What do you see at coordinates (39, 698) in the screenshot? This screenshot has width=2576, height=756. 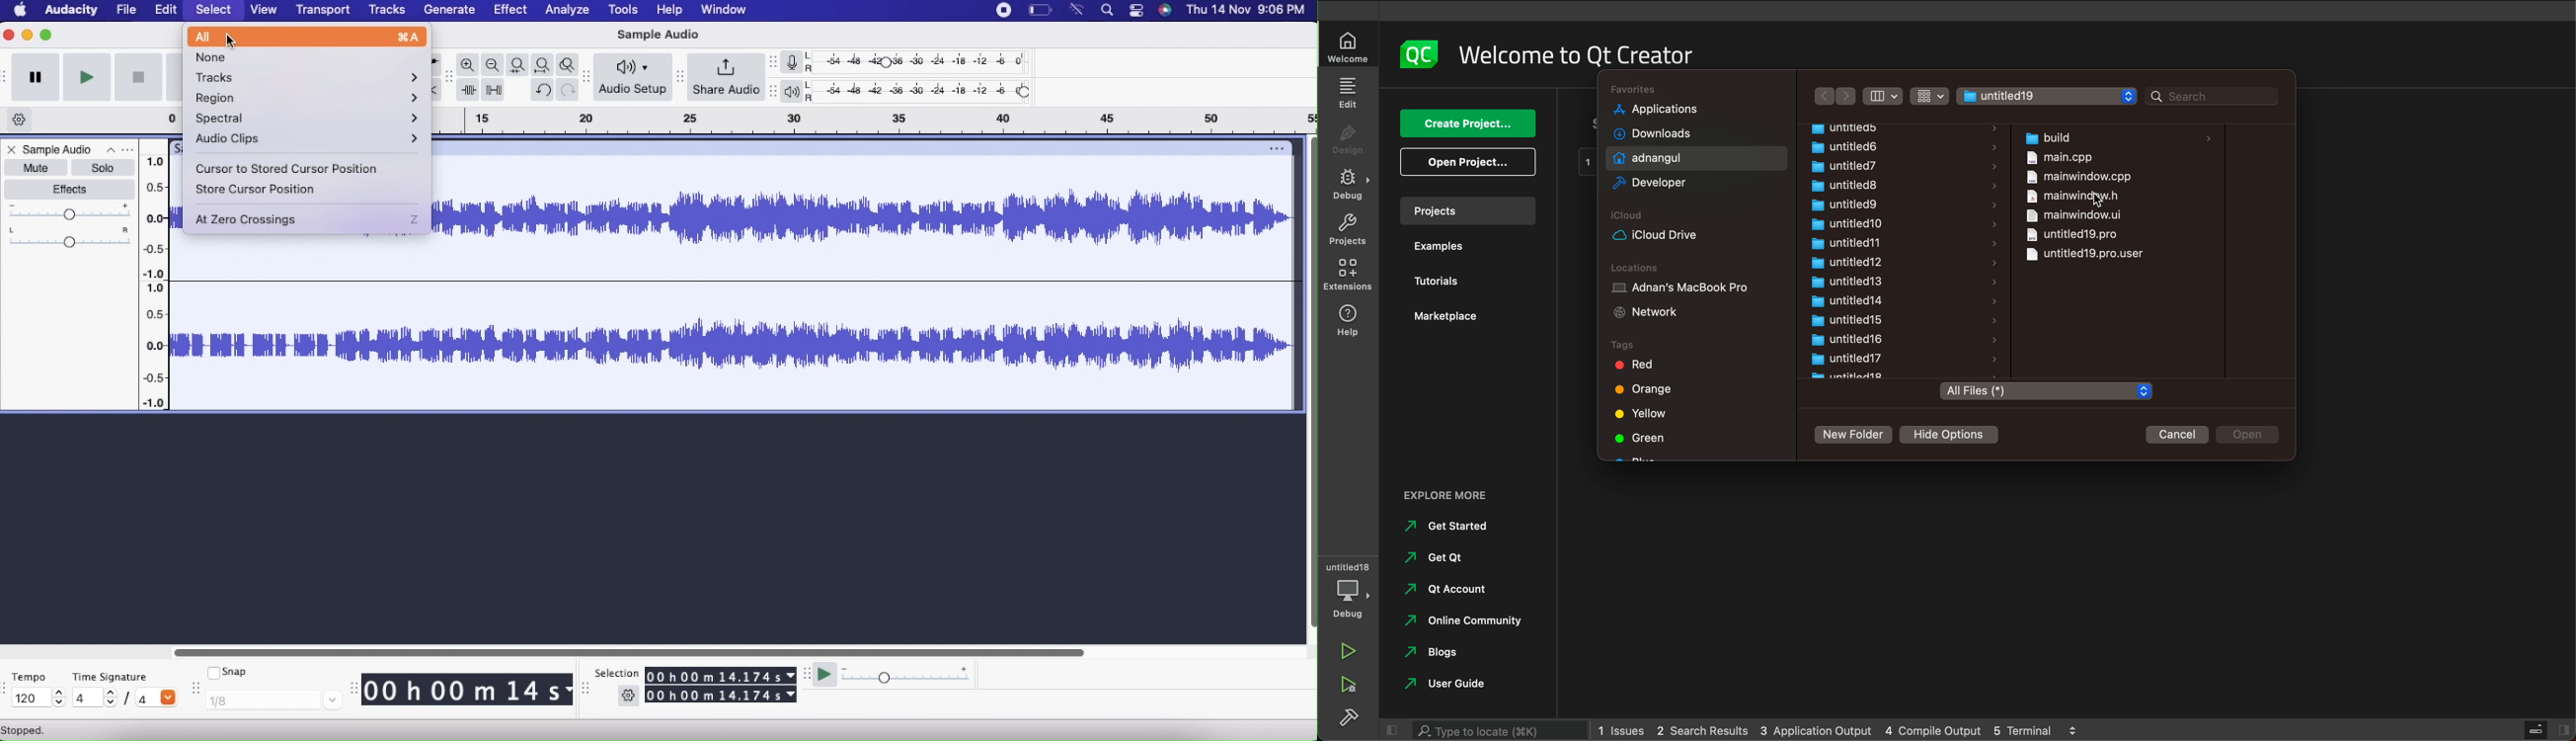 I see `120` at bounding box center [39, 698].